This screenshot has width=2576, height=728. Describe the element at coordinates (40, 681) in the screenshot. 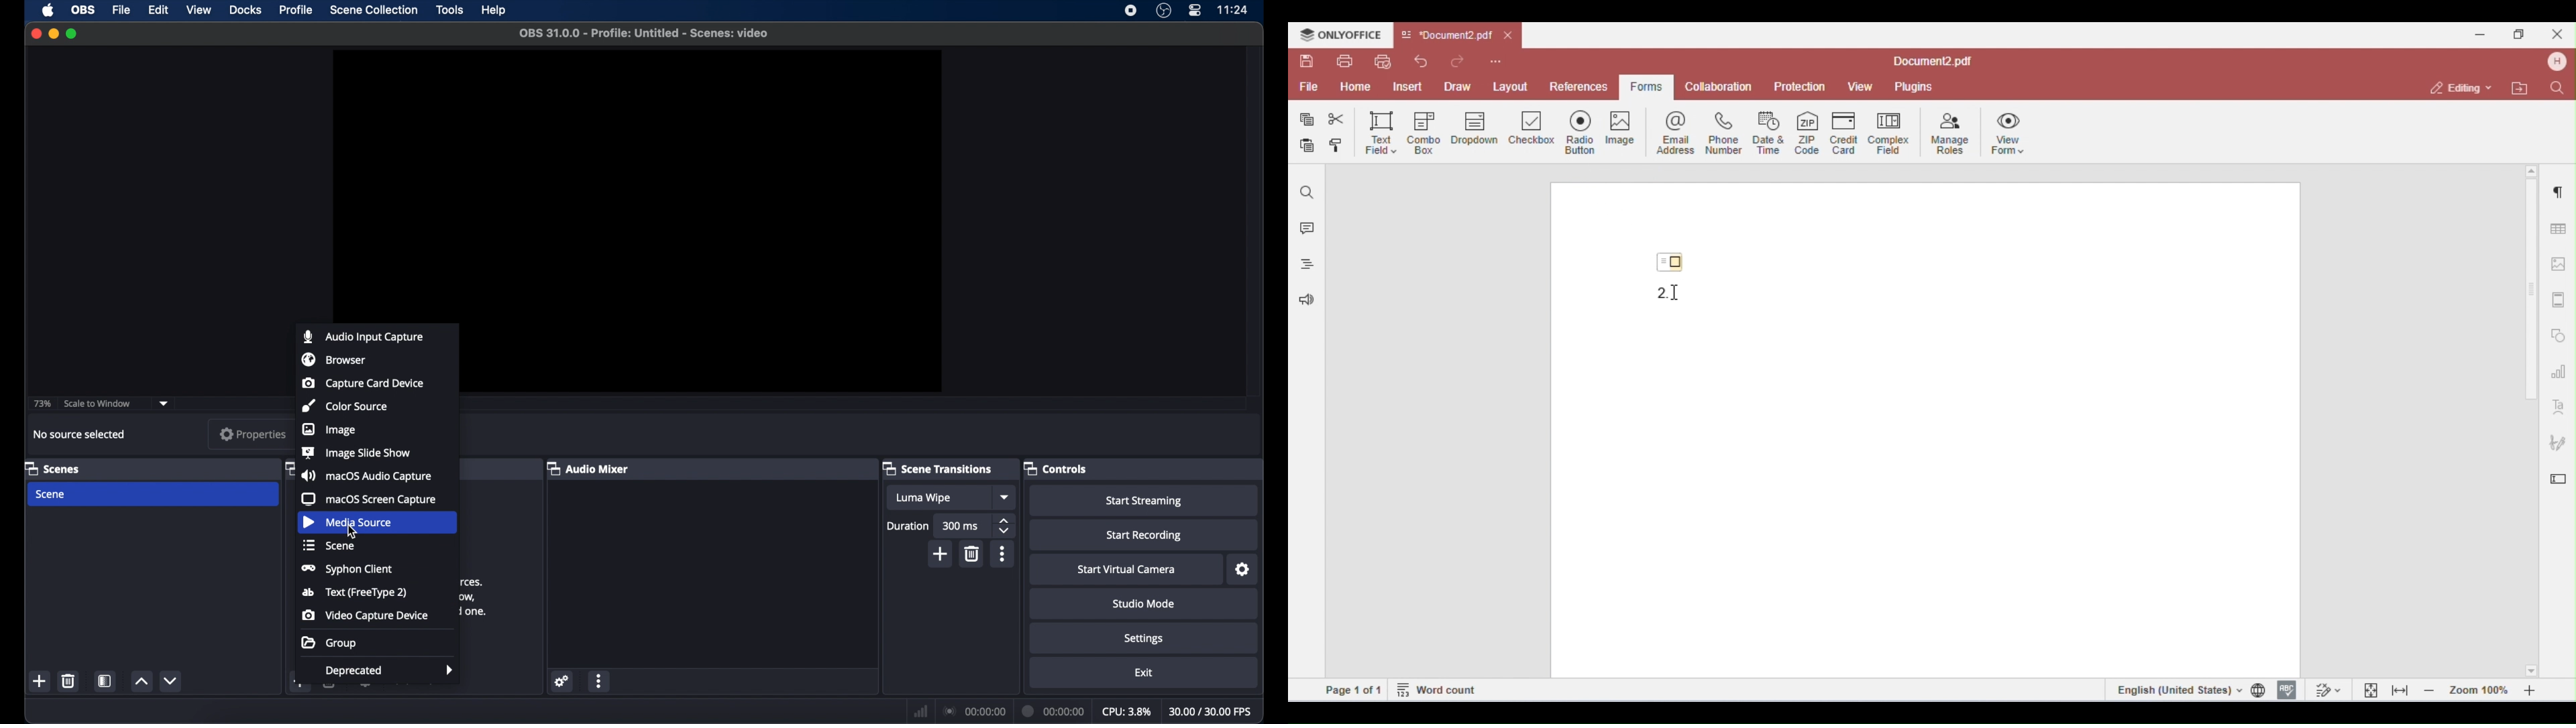

I see `add` at that location.